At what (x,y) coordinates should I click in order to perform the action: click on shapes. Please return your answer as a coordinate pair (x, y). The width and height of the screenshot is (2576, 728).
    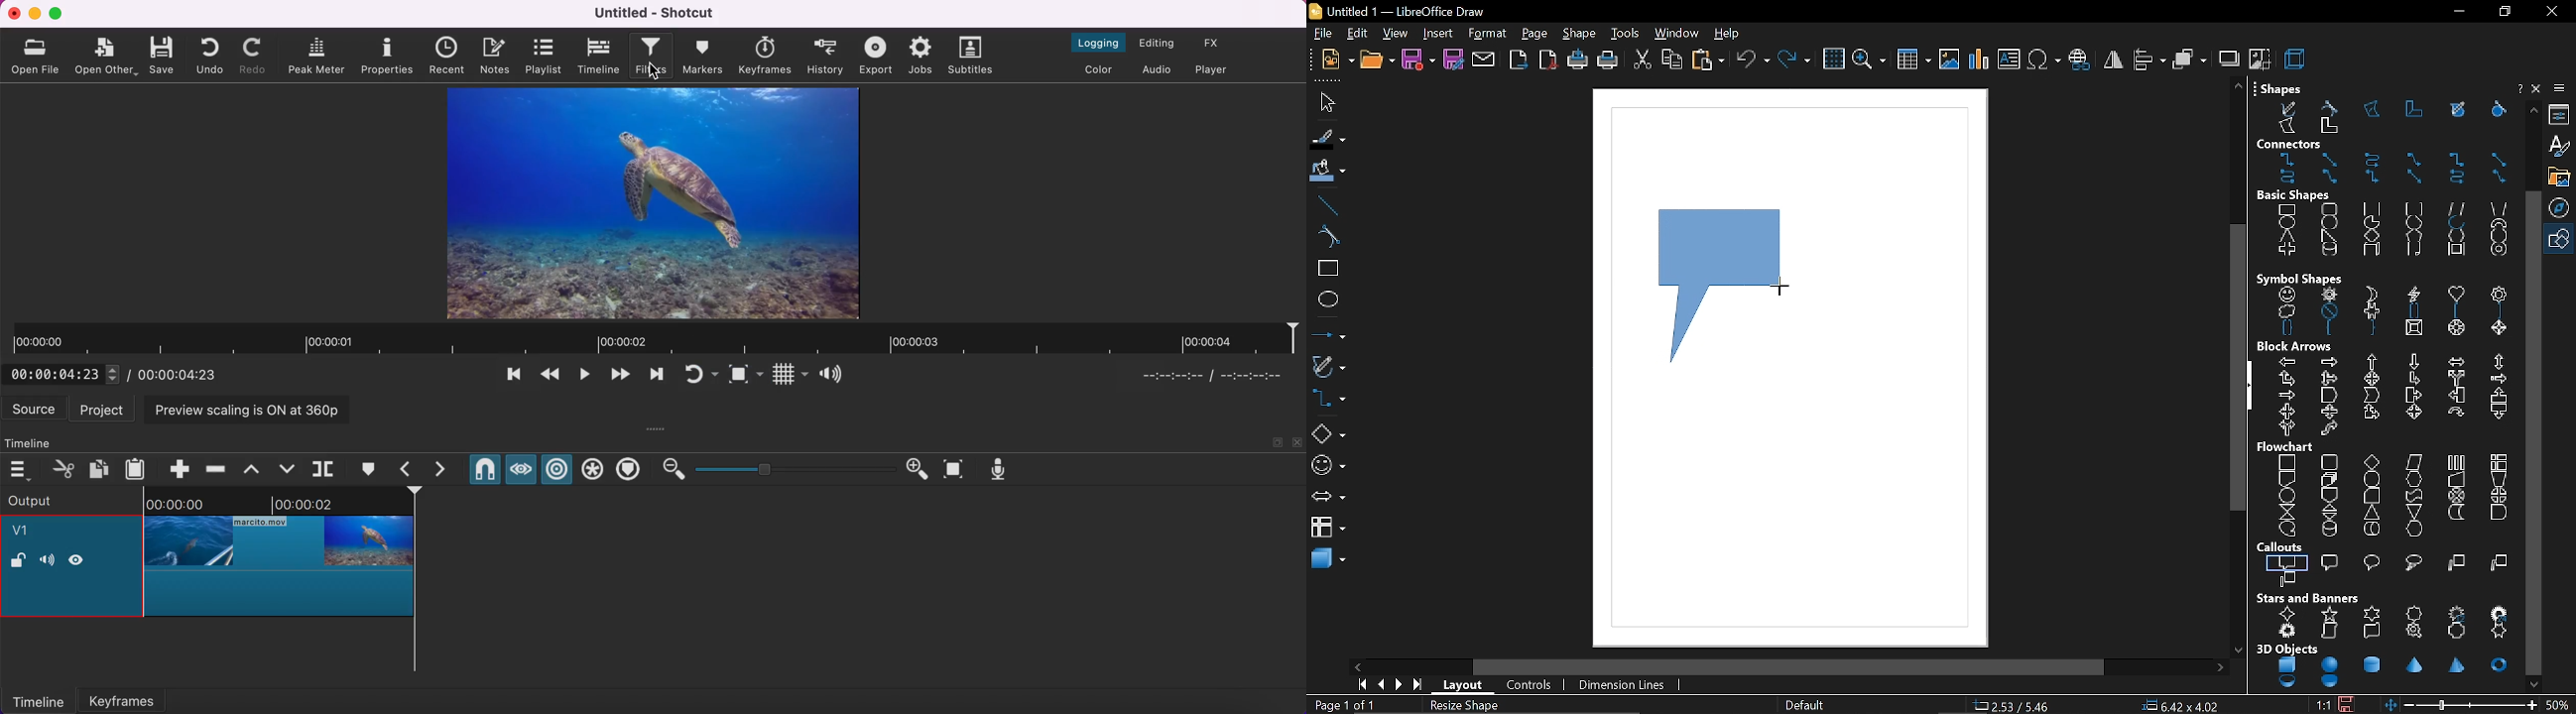
    Looking at the image, I should click on (2562, 237).